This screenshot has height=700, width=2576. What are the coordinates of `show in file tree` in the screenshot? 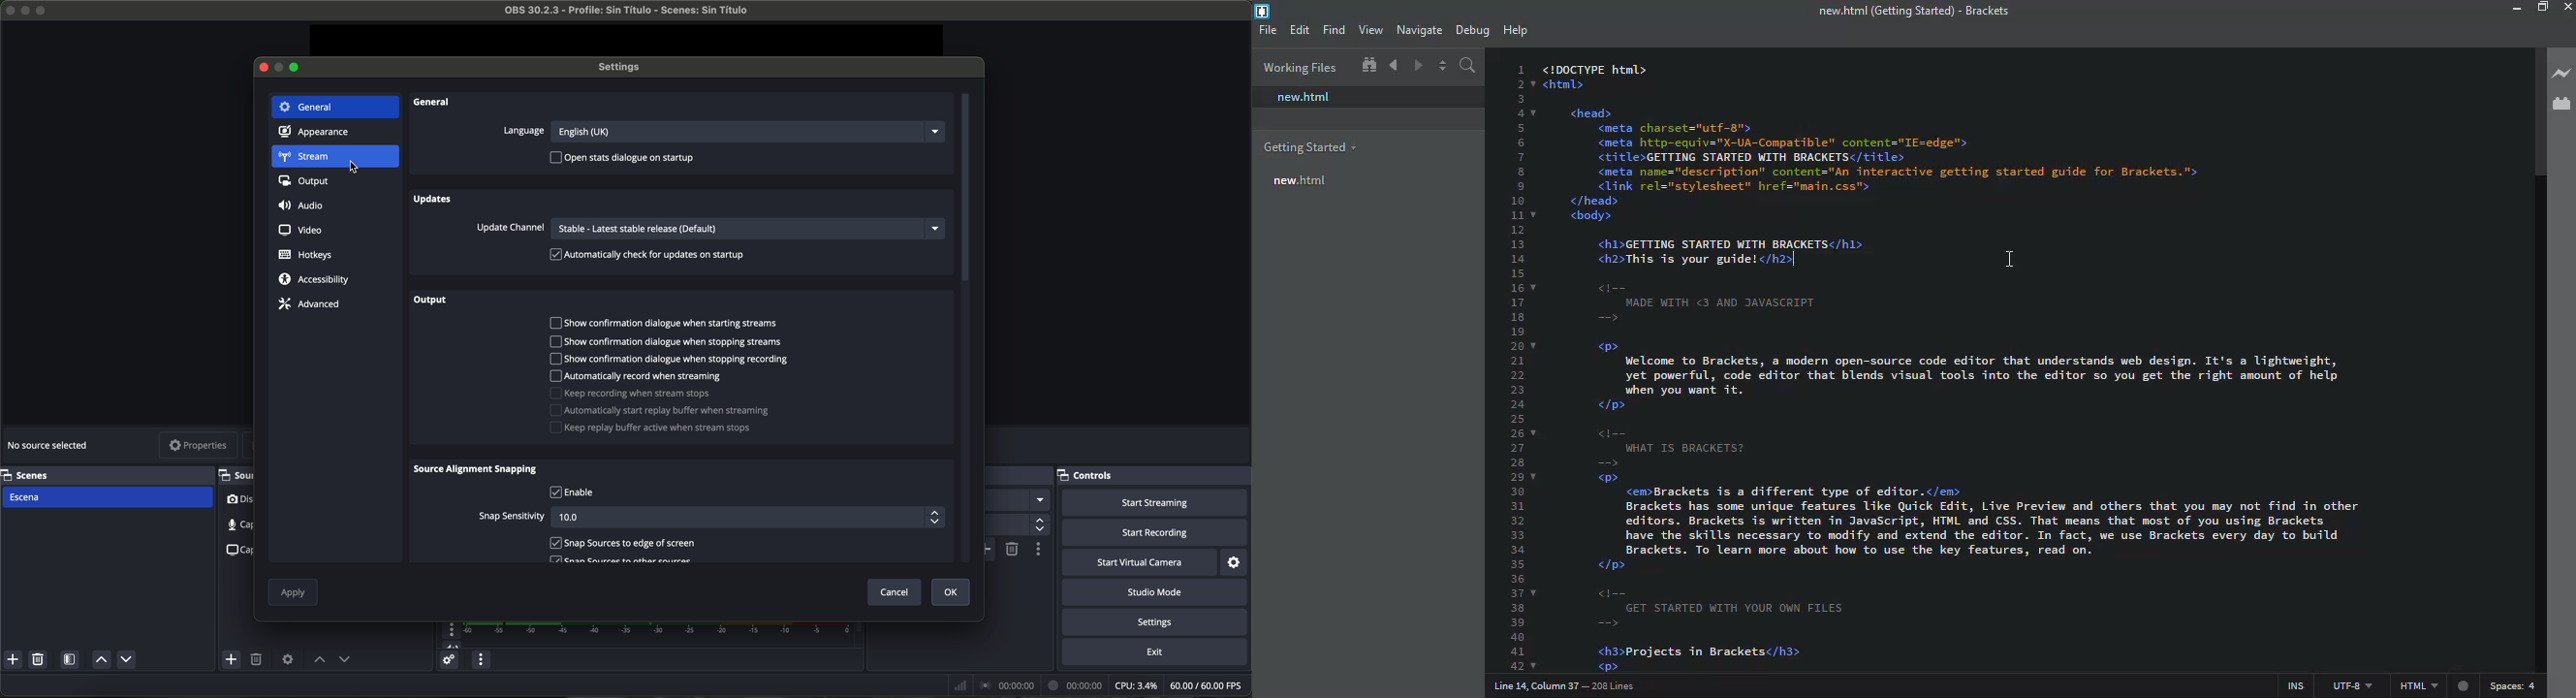 It's located at (1367, 66).